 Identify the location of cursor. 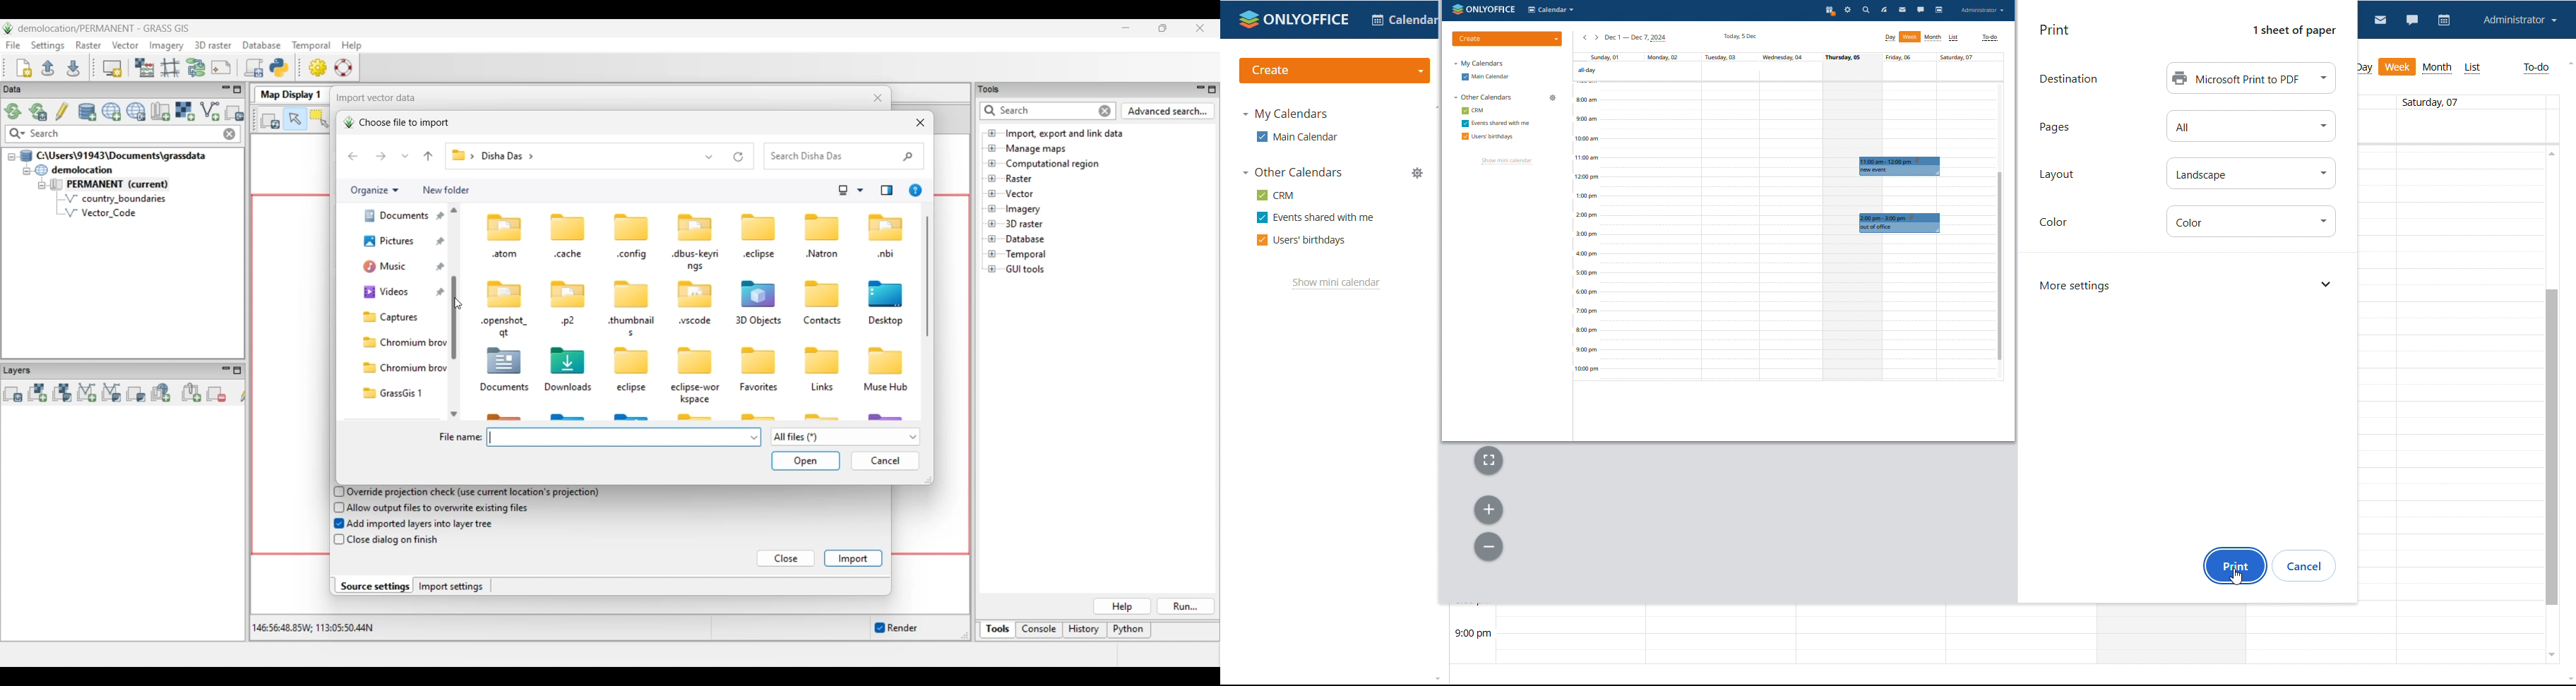
(2236, 578).